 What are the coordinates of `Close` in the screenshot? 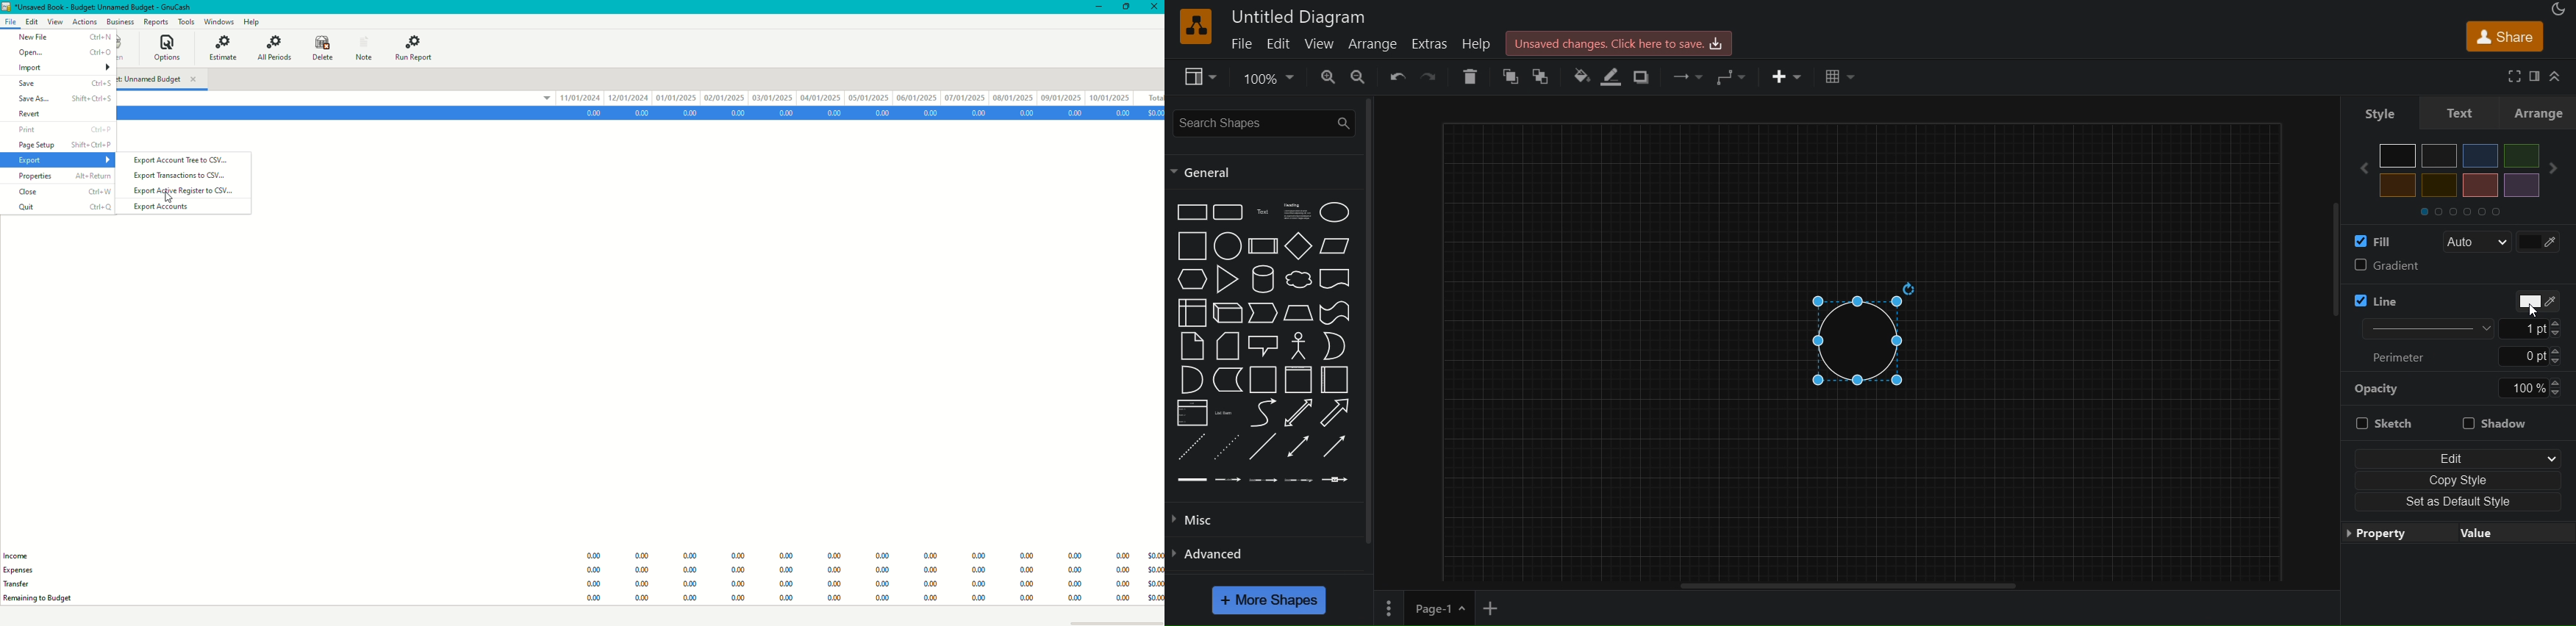 It's located at (1154, 8).